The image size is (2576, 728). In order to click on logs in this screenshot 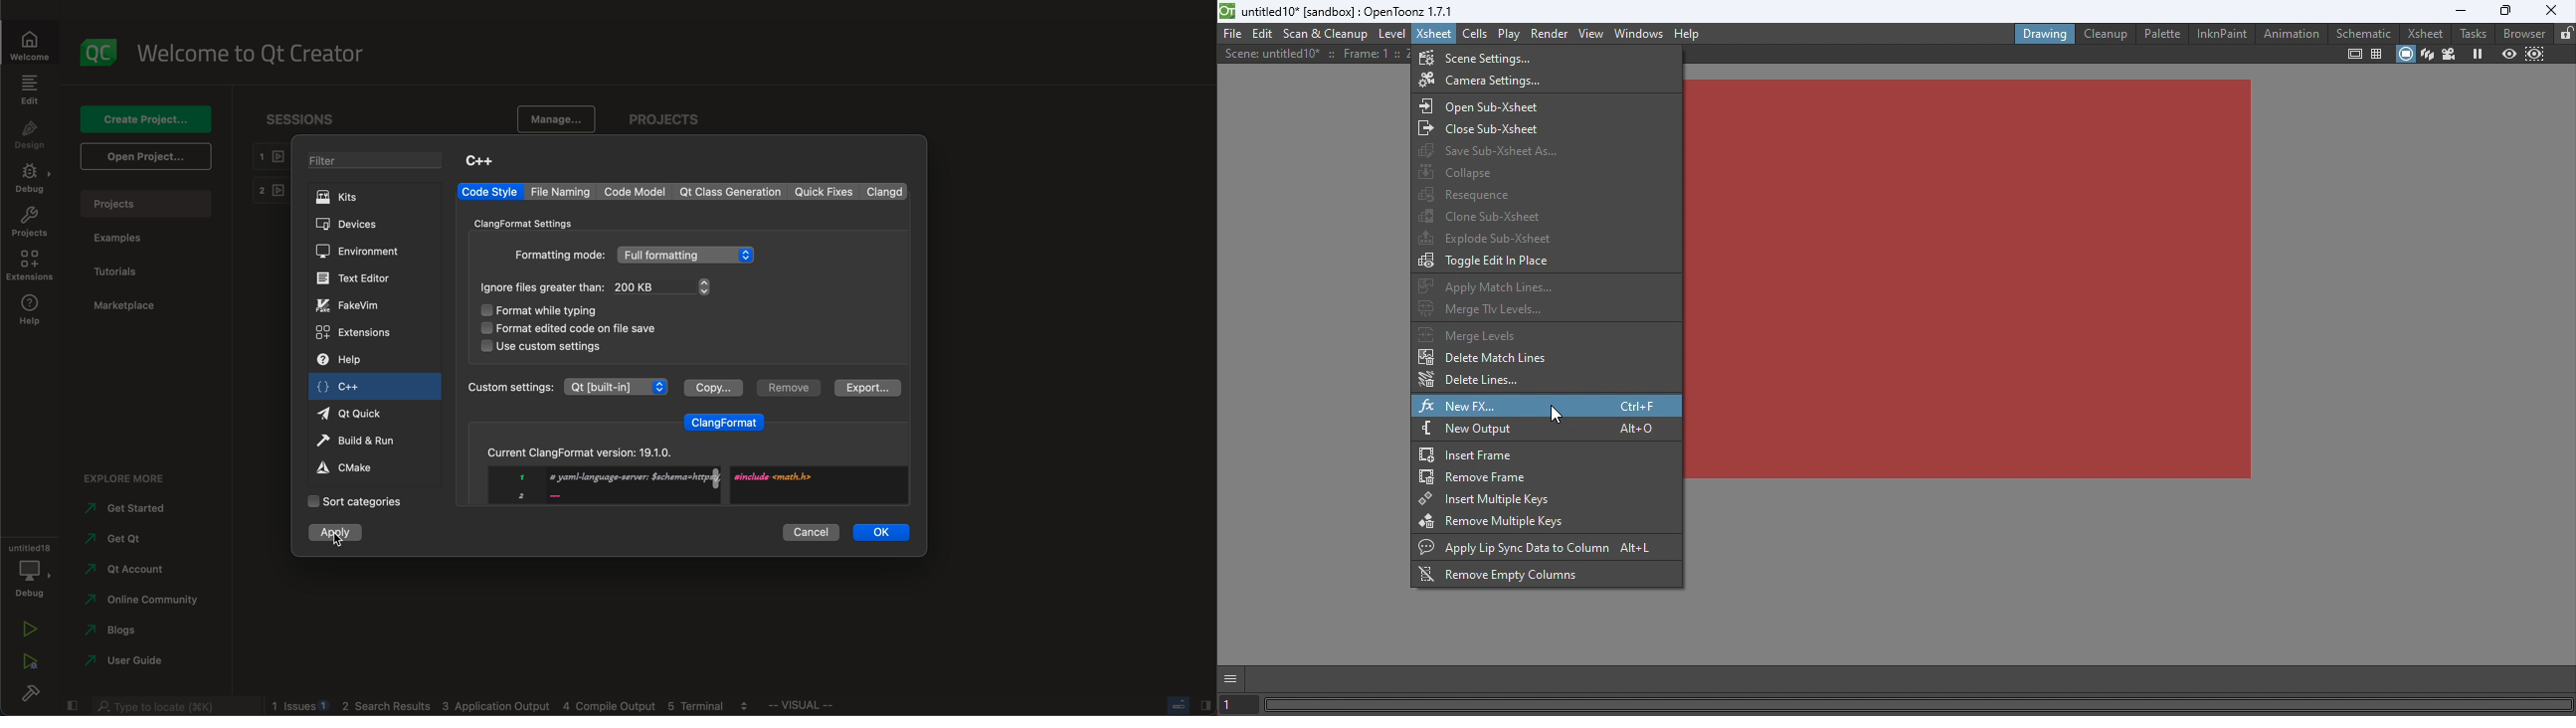, I will do `click(516, 706)`.